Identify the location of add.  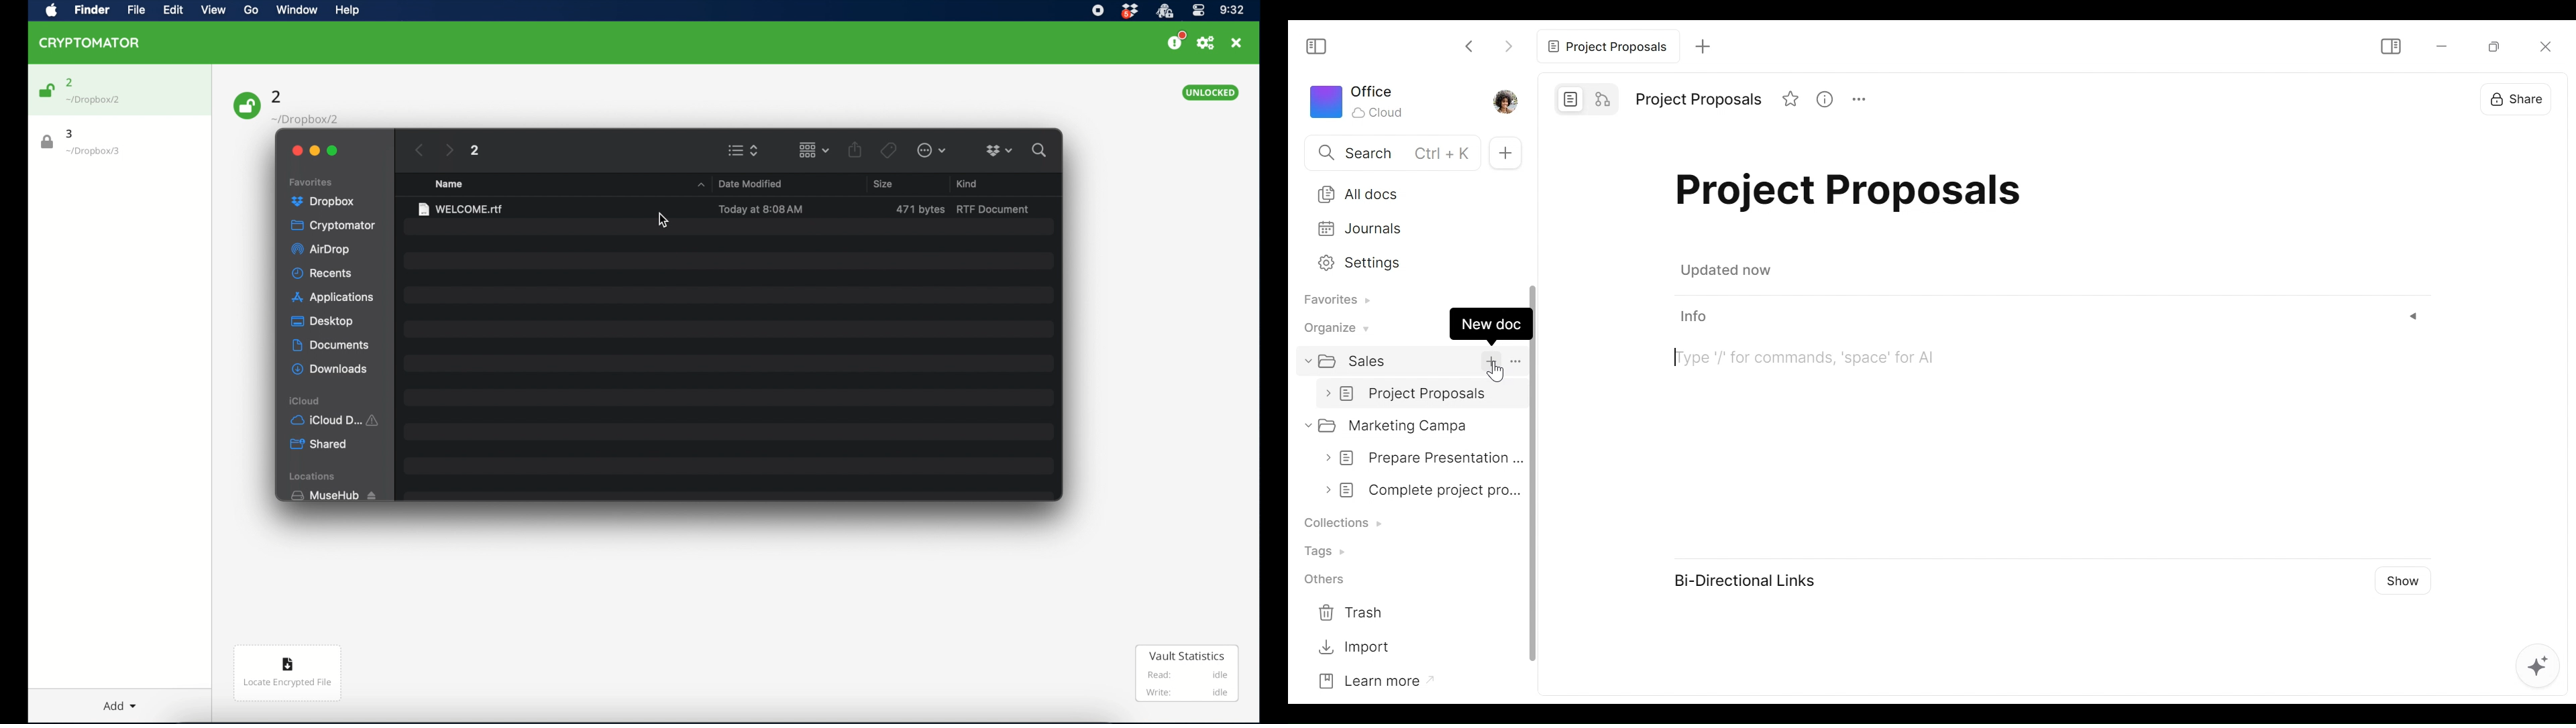
(1492, 361).